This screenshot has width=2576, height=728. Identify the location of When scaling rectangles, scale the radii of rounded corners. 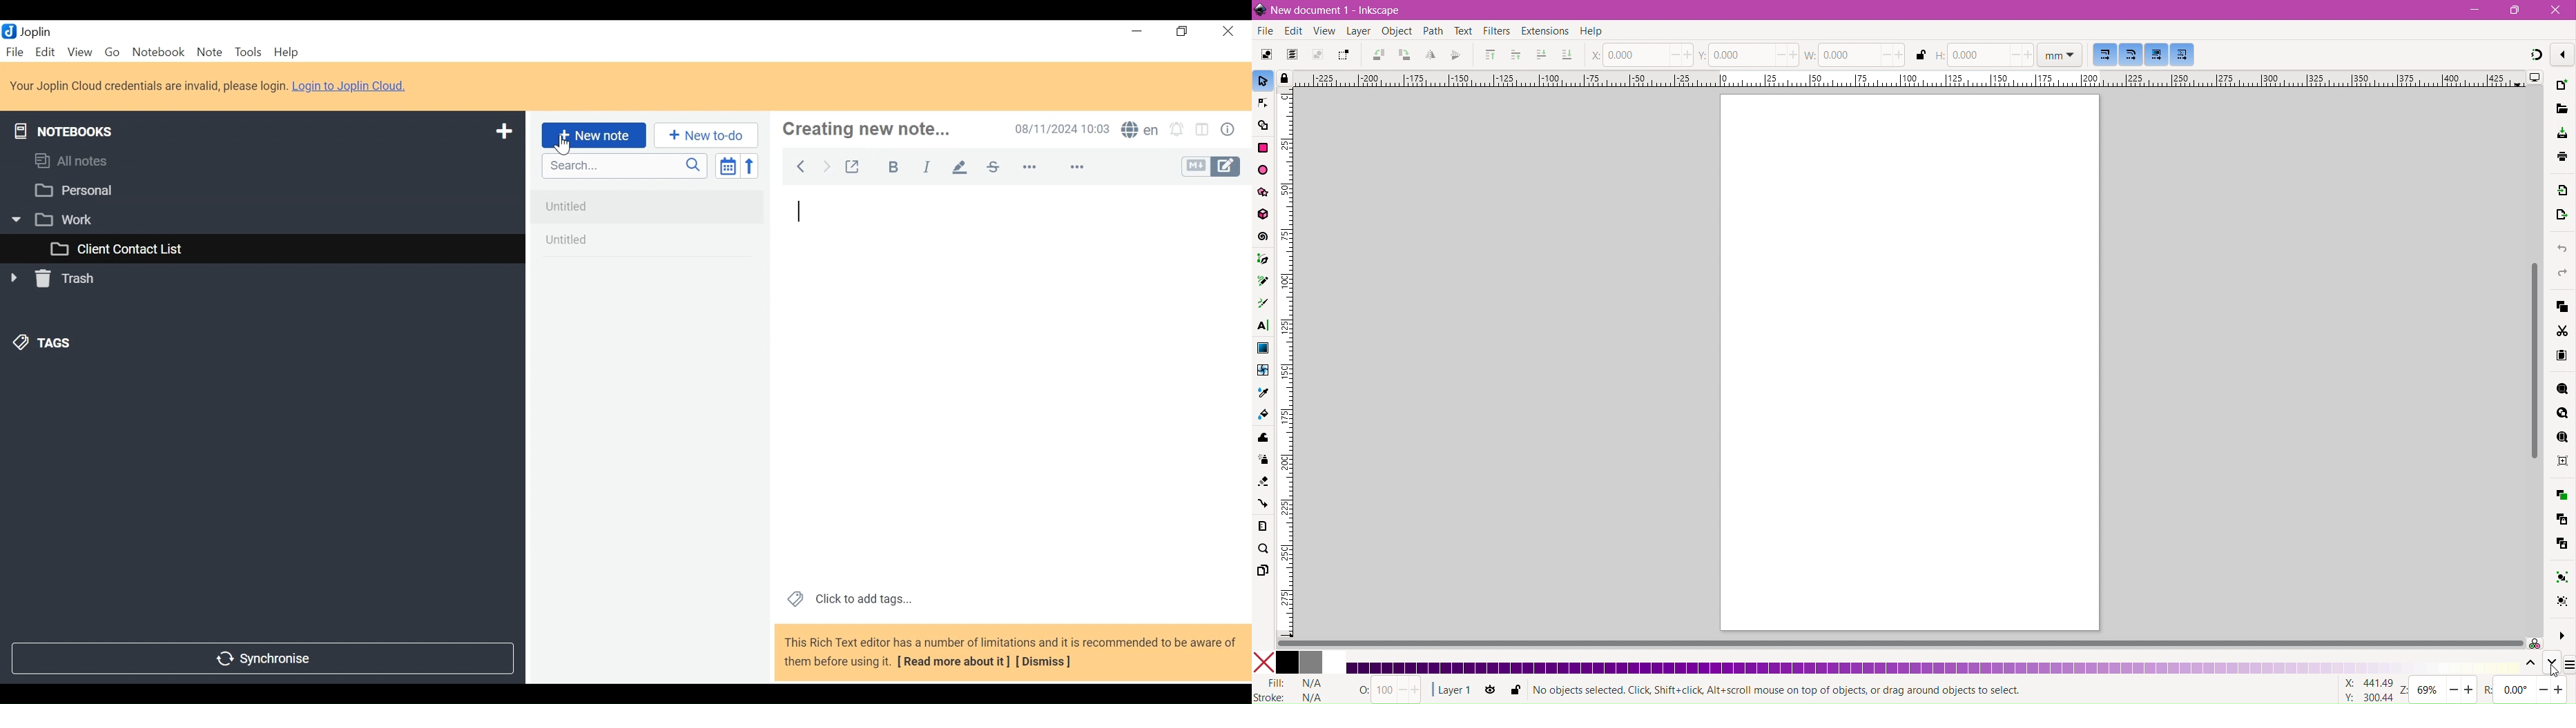
(2131, 54).